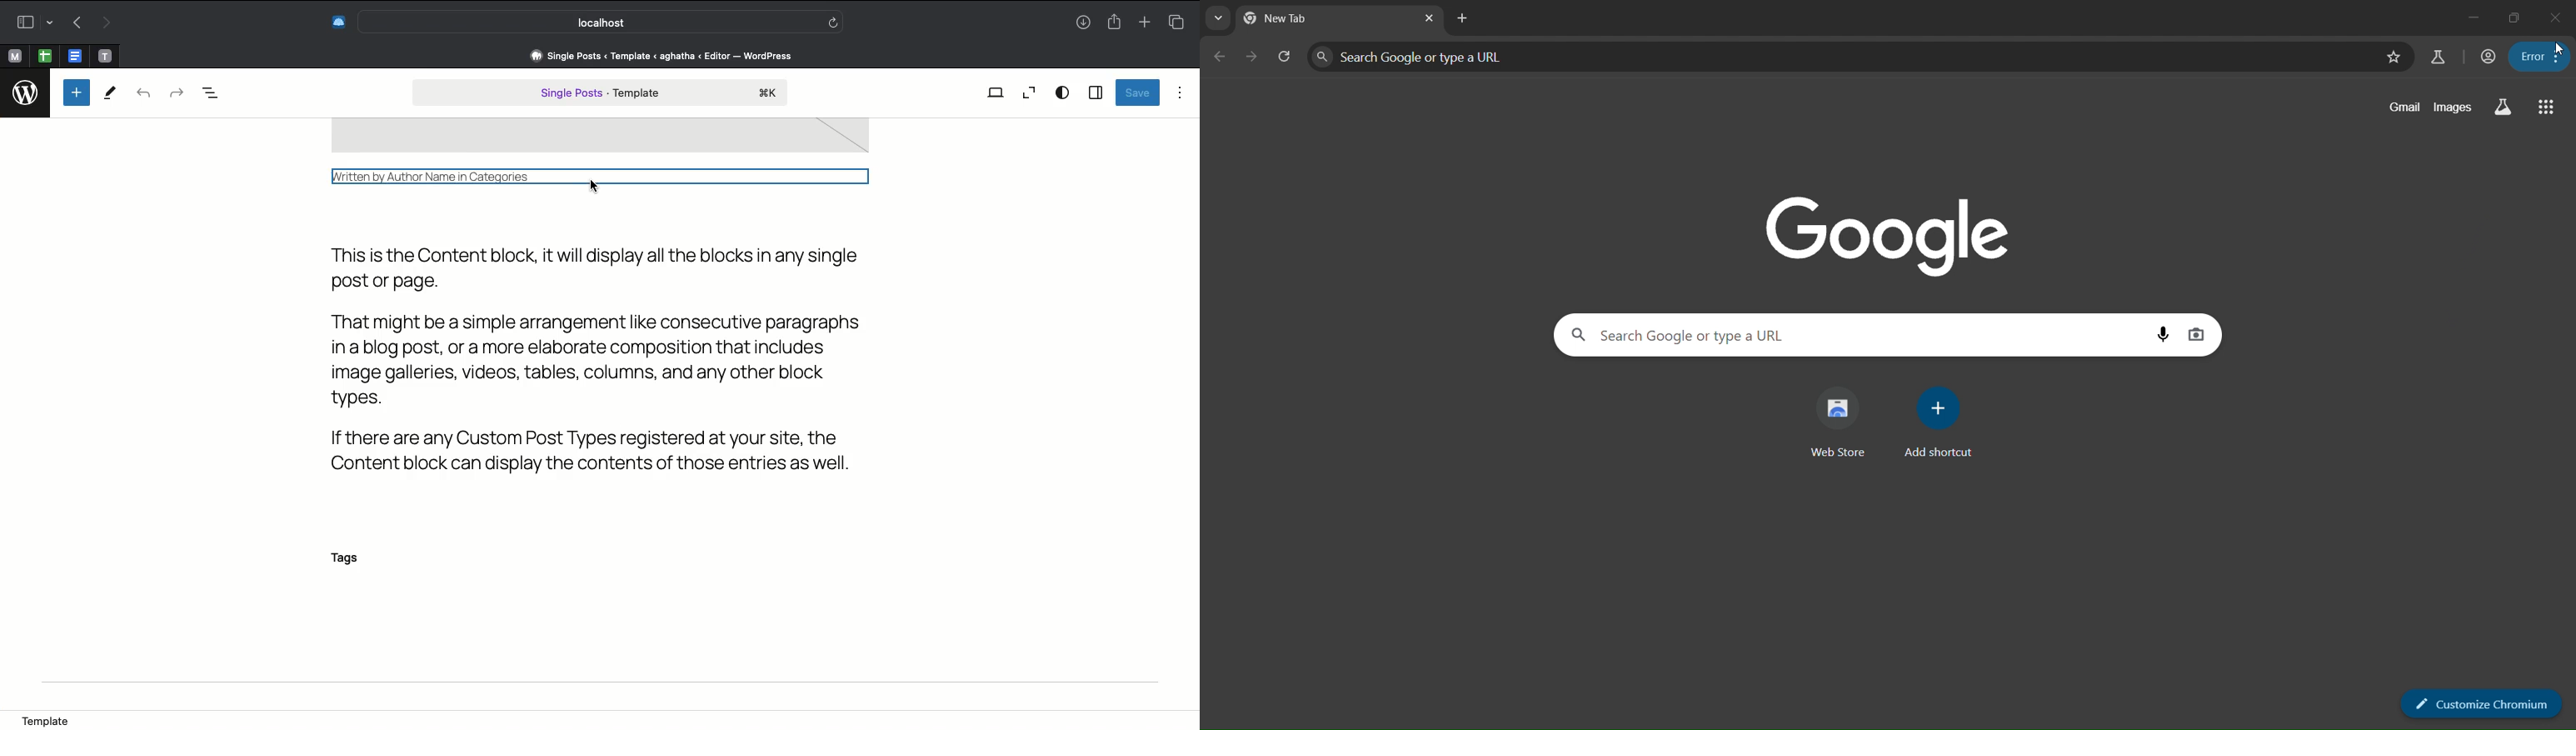 This screenshot has height=756, width=2576. I want to click on Zoom out, so click(1029, 92).